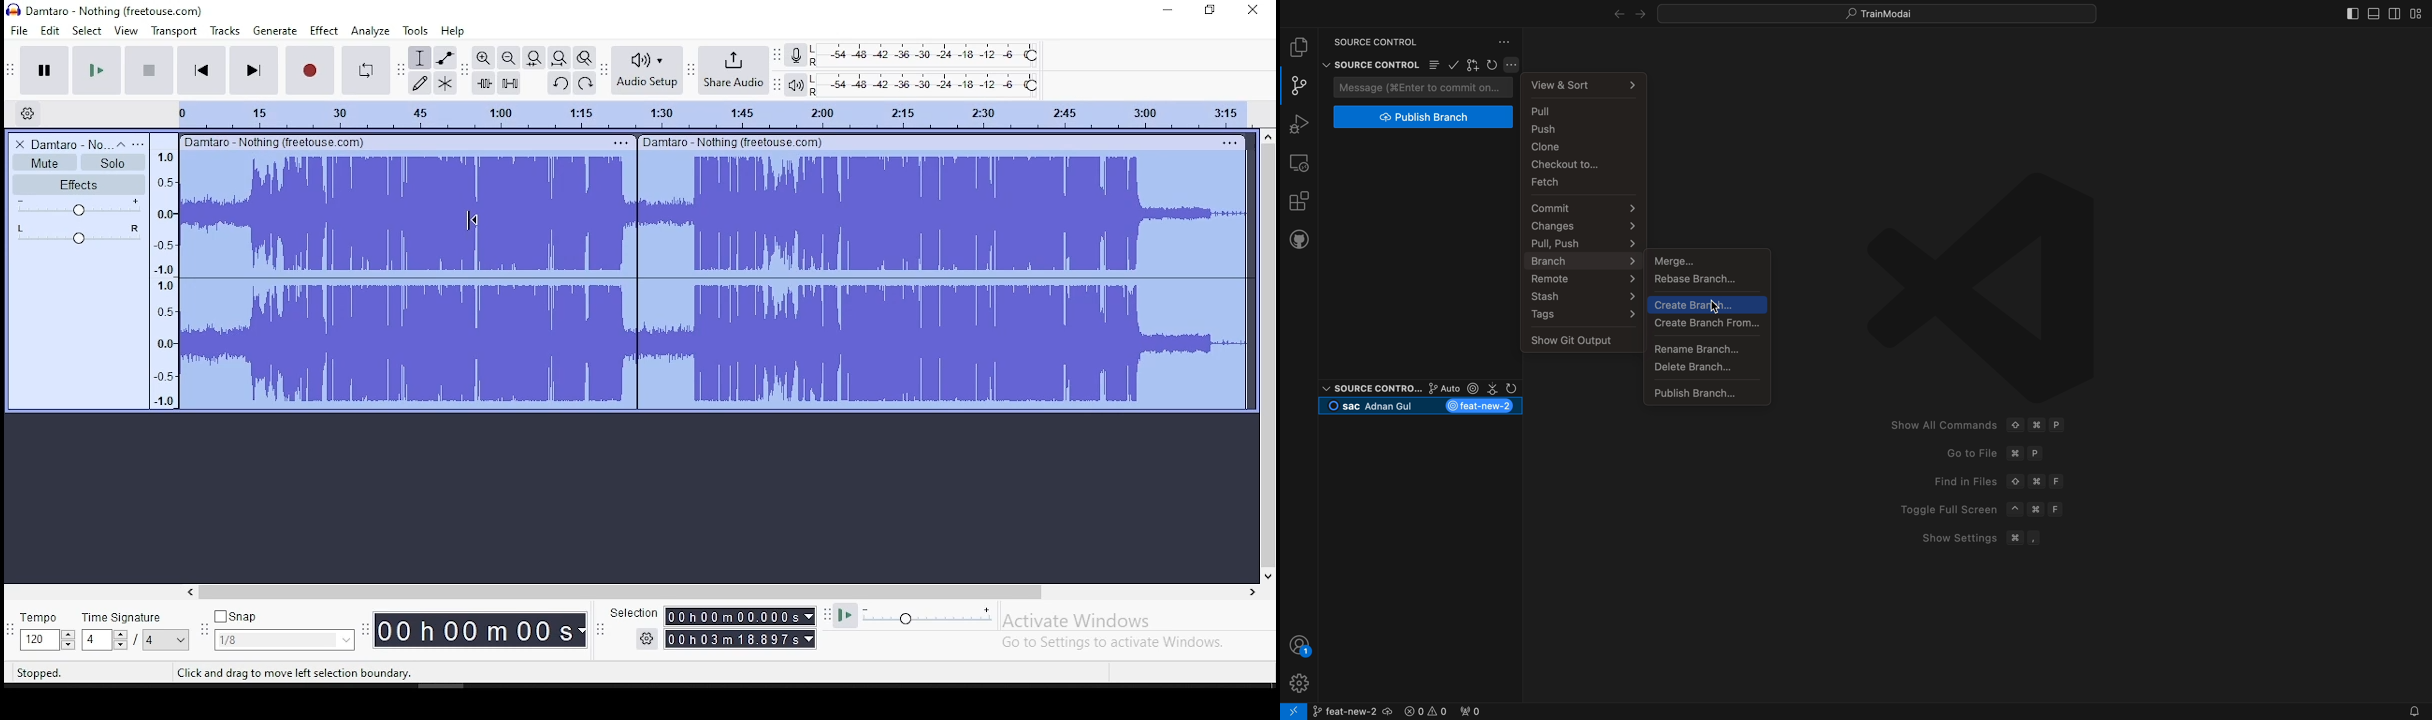 This screenshot has width=2436, height=728. What do you see at coordinates (1162, 11) in the screenshot?
I see `minimize` at bounding box center [1162, 11].